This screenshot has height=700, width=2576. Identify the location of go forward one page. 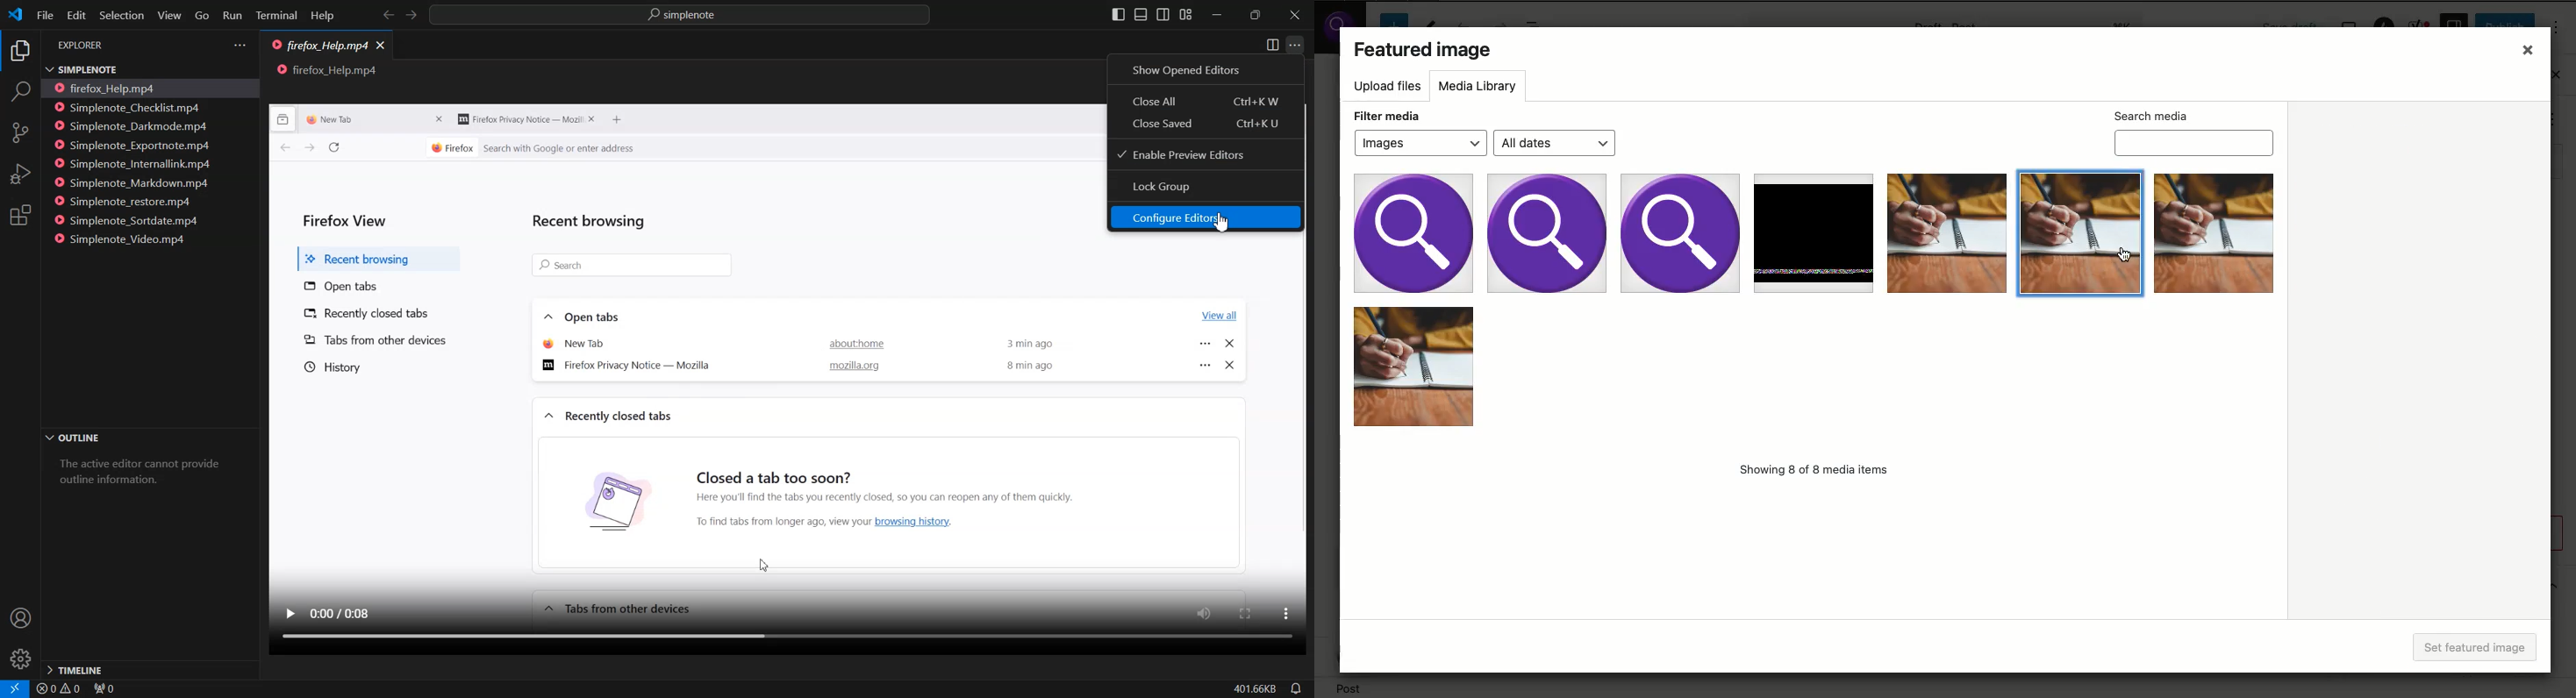
(309, 150).